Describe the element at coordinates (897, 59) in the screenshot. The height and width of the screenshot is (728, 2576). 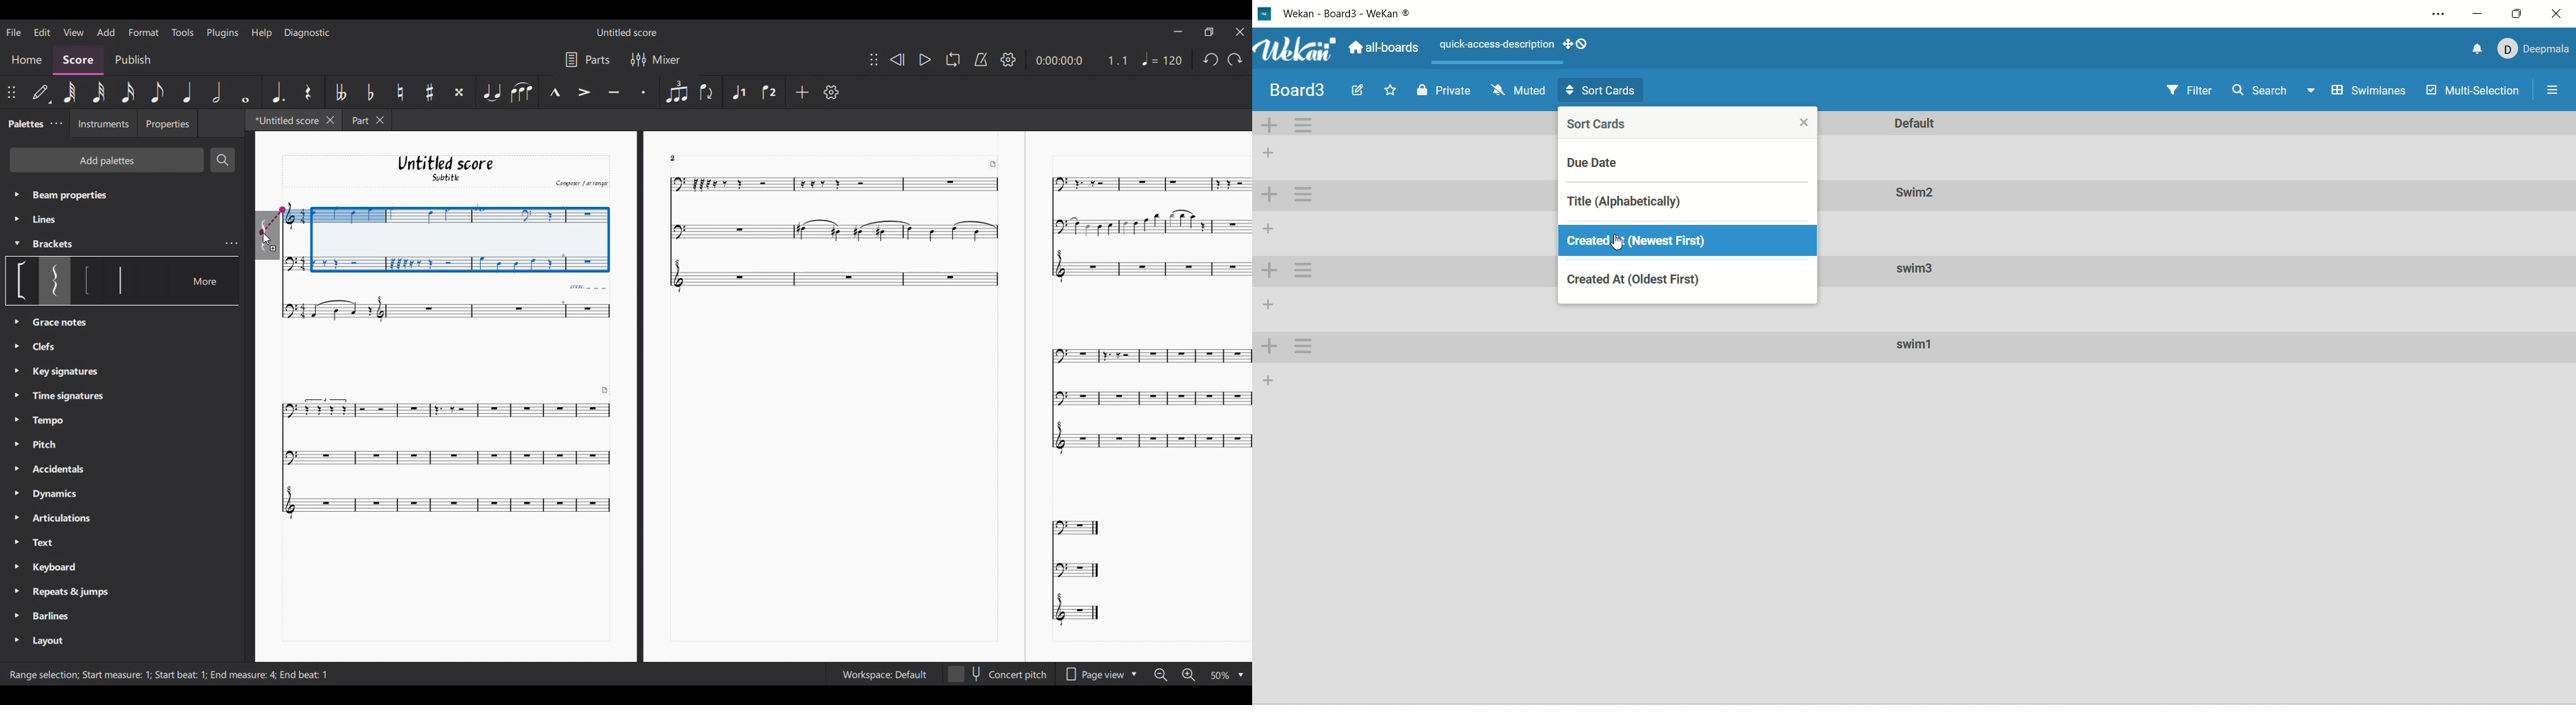
I see `Rewind` at that location.